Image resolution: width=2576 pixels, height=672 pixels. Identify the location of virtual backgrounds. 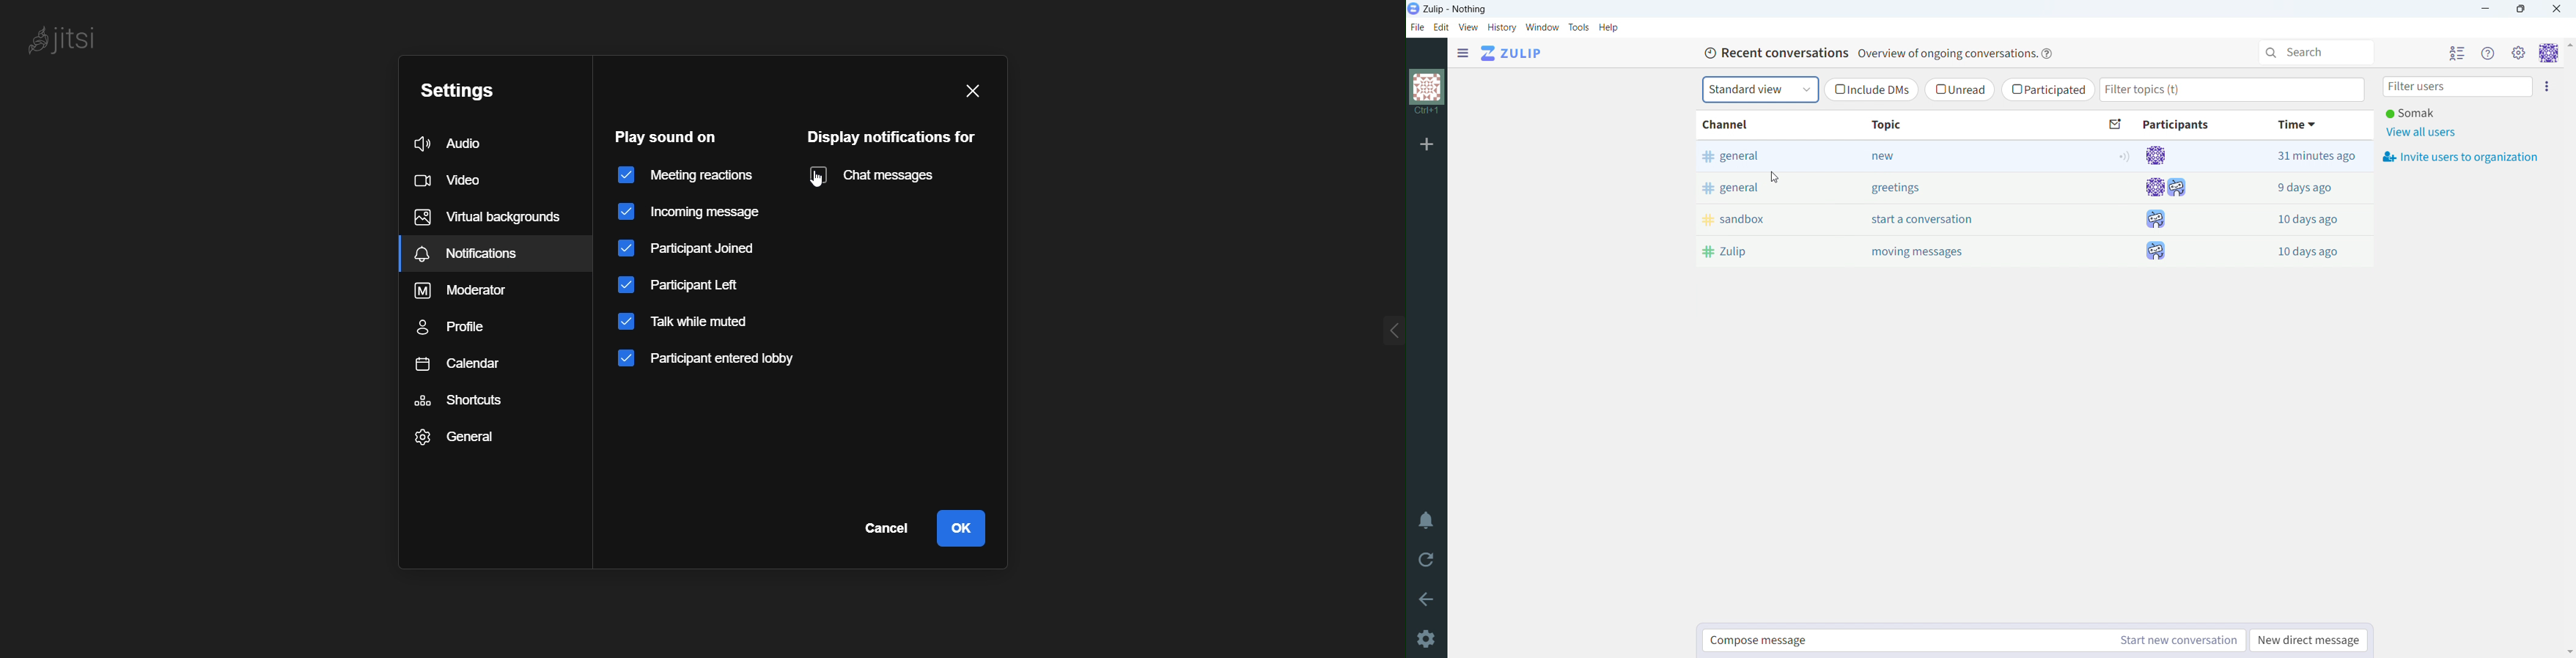
(487, 218).